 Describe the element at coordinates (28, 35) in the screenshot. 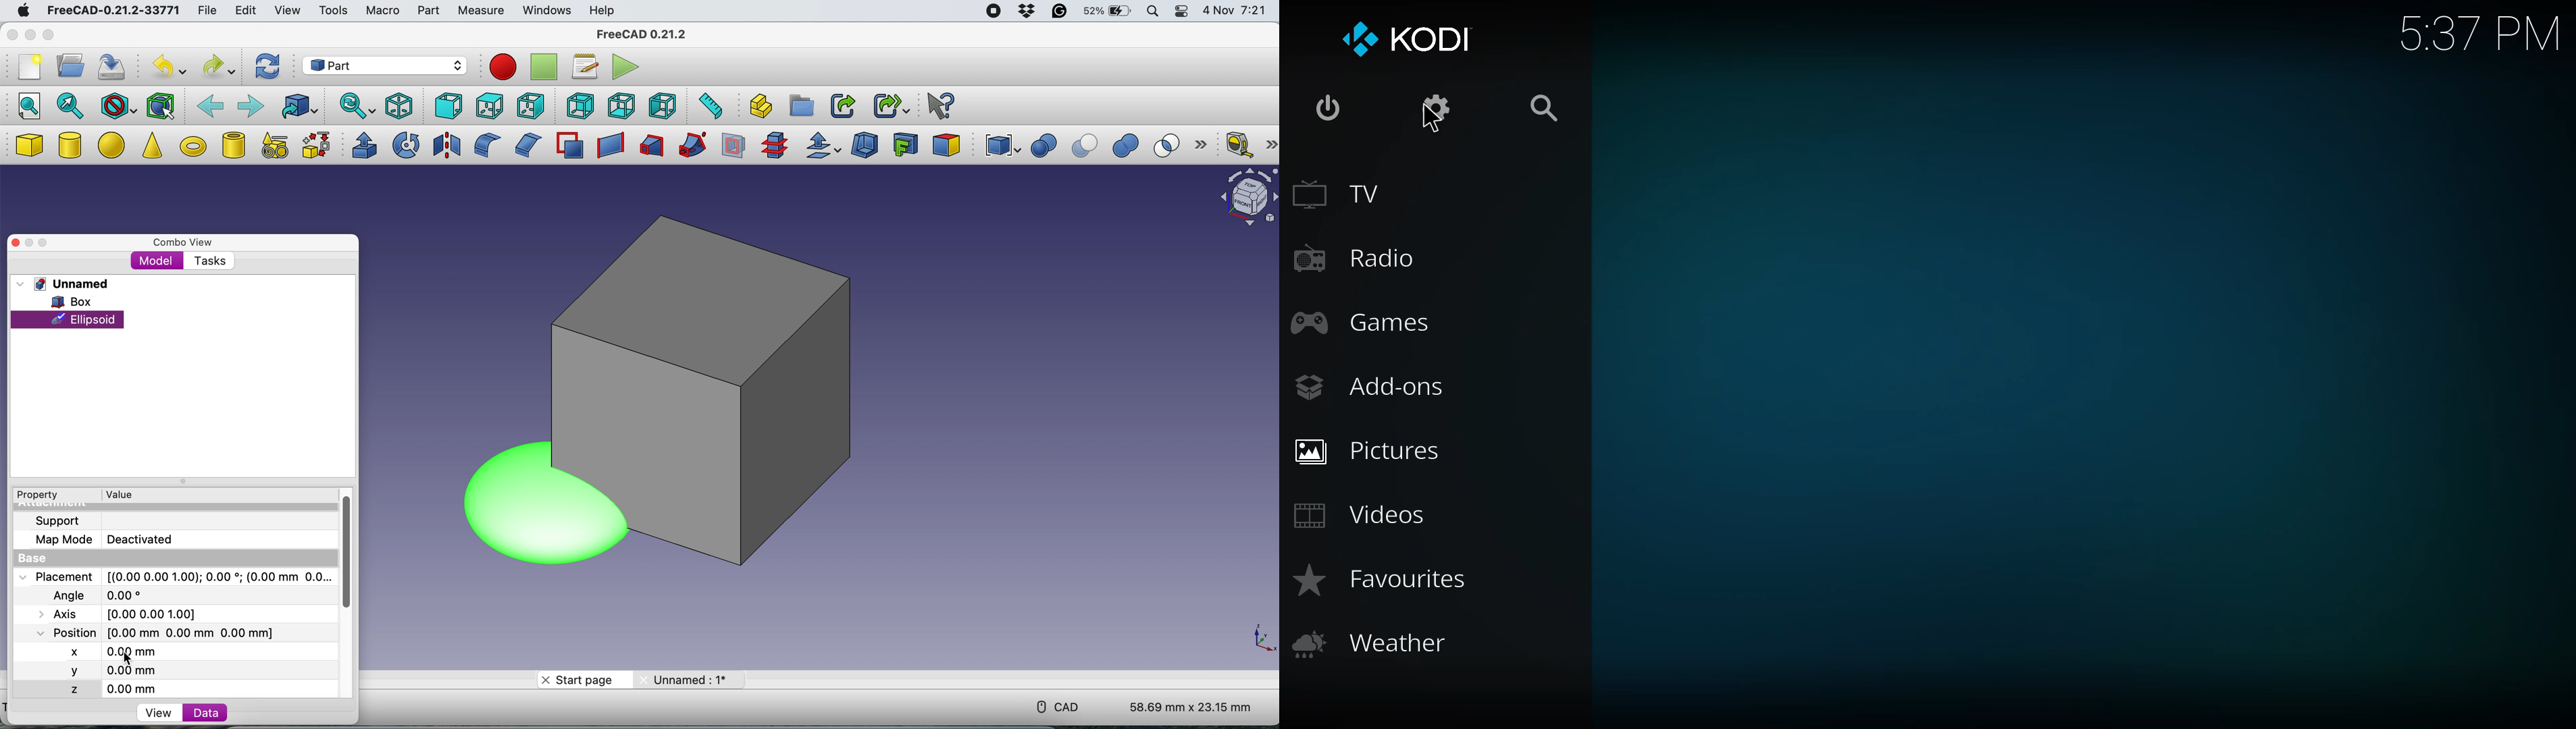

I see `minimise` at that location.